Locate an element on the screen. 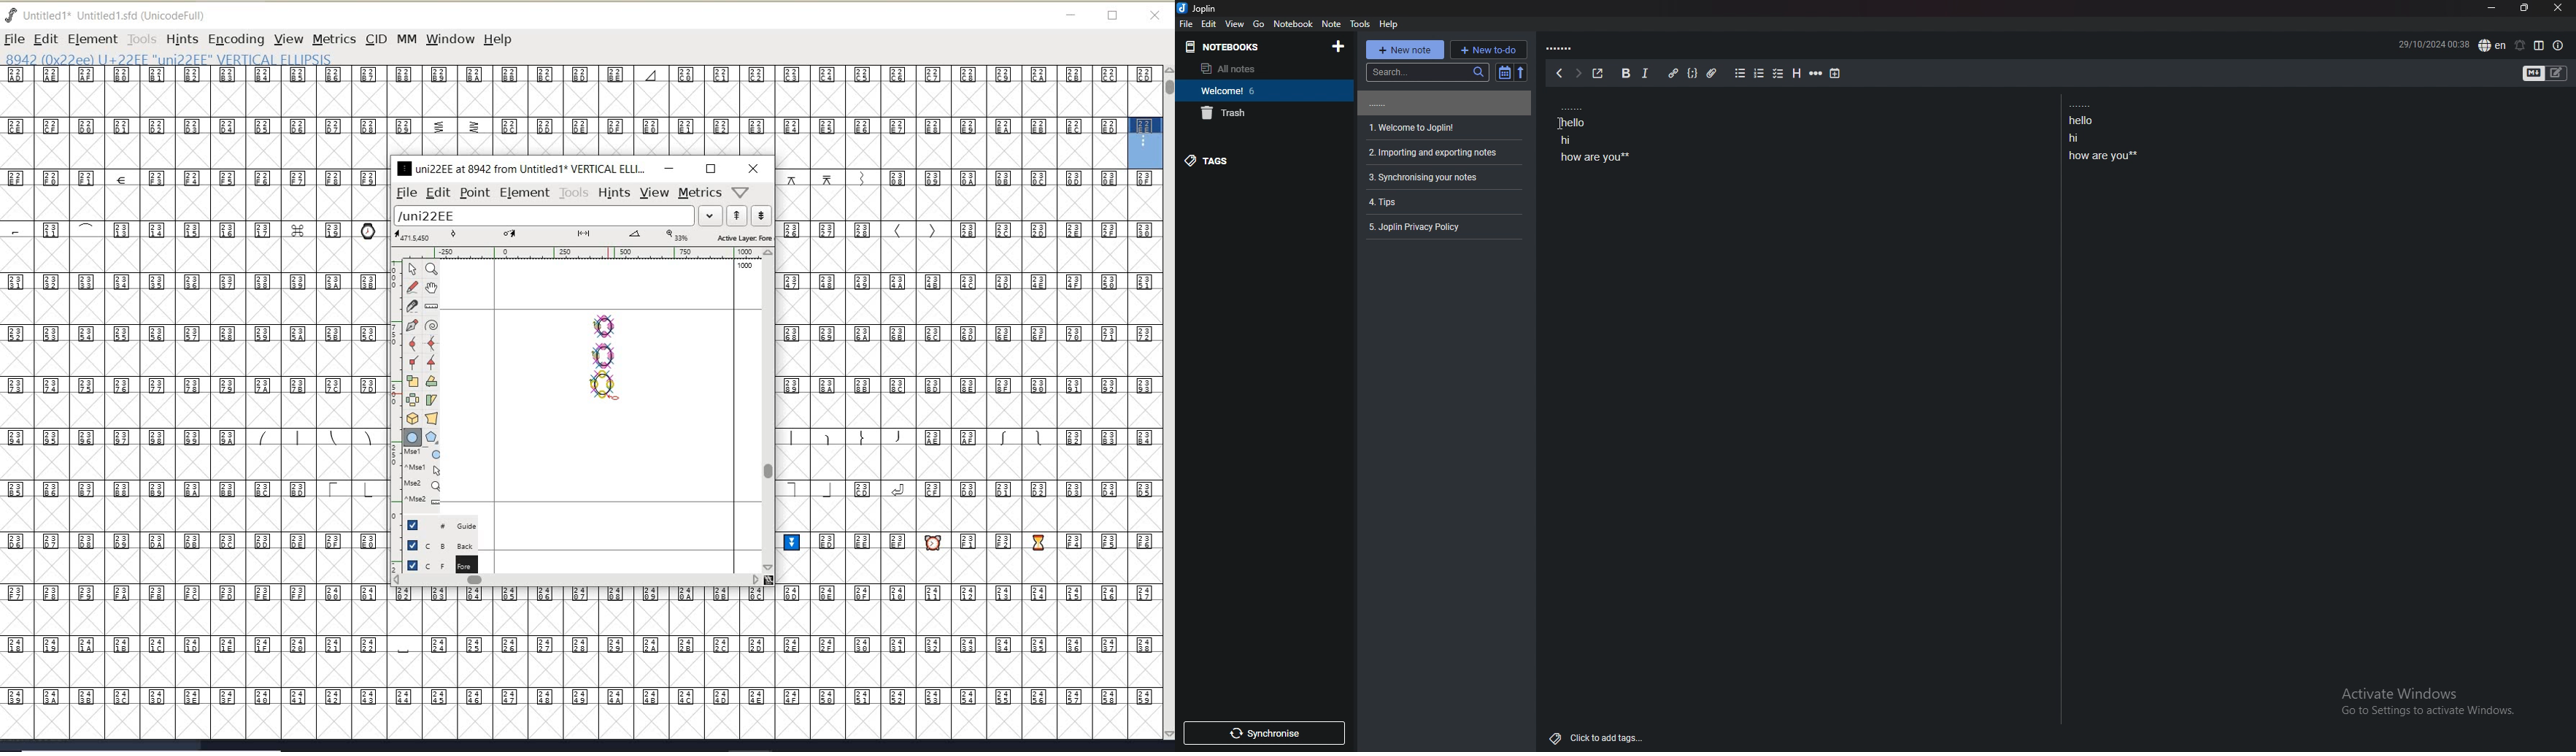 This screenshot has height=756, width=2576. EDIT is located at coordinates (45, 39).